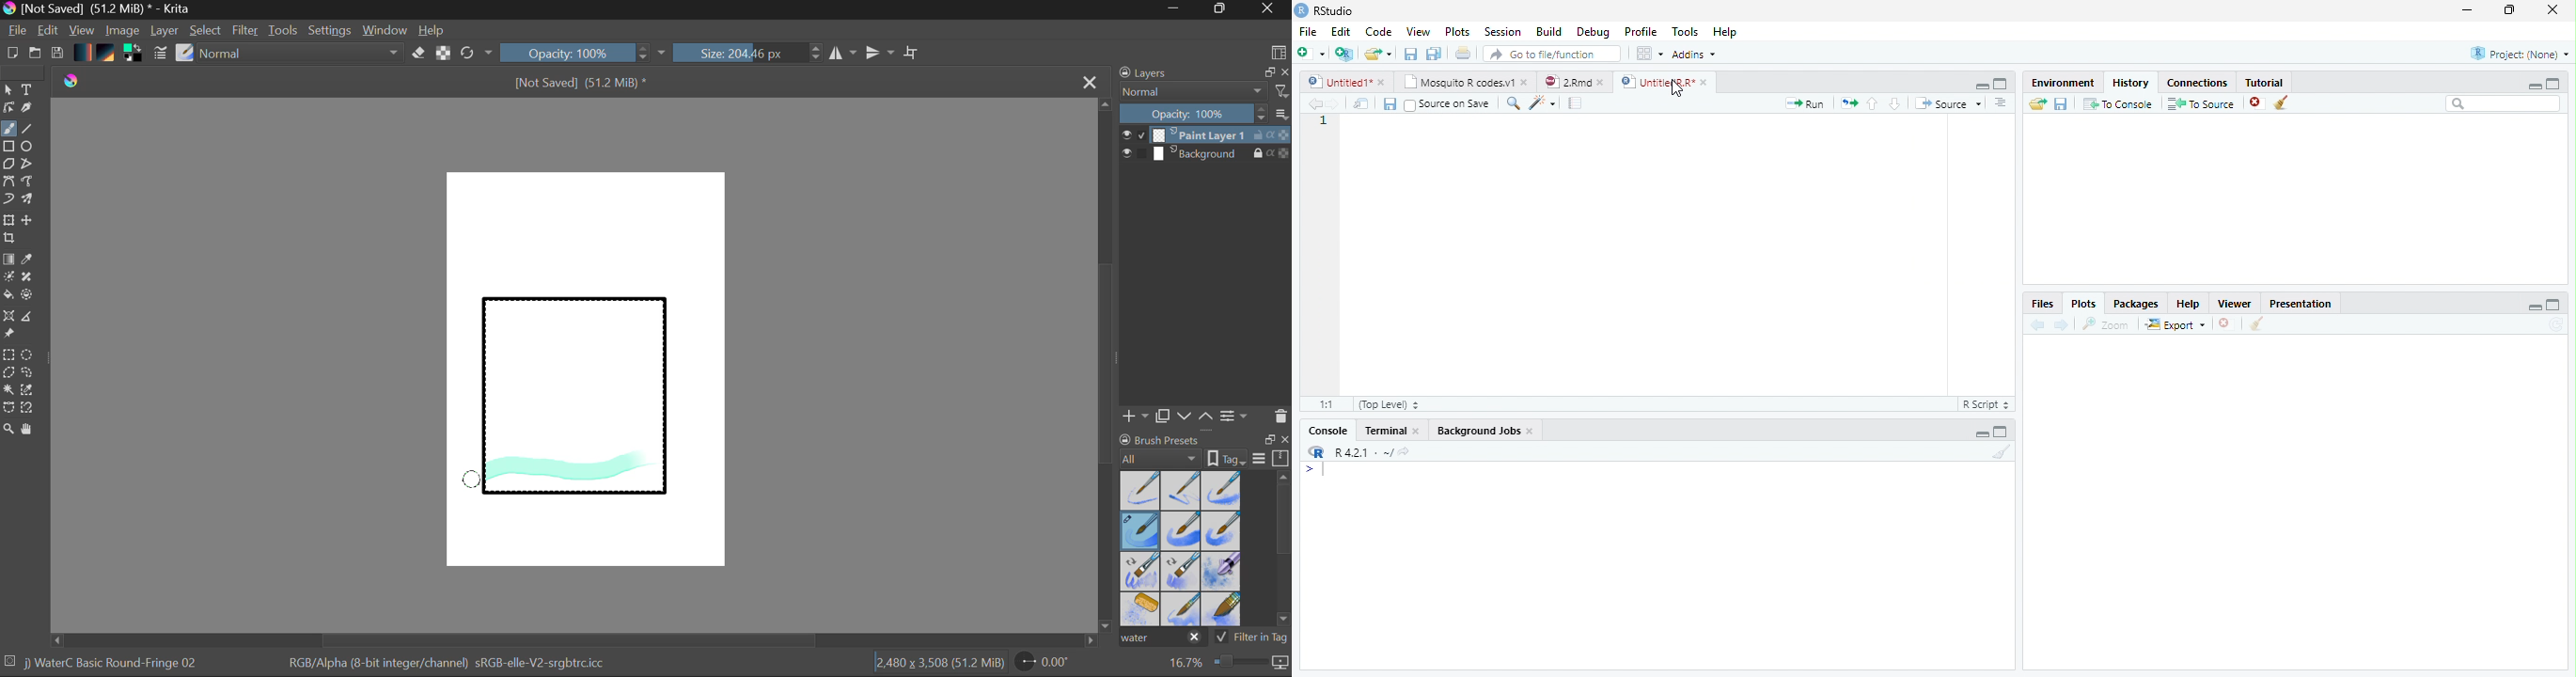 The width and height of the screenshot is (2576, 700). Describe the element at coordinates (2001, 84) in the screenshot. I see `Maximize` at that location.